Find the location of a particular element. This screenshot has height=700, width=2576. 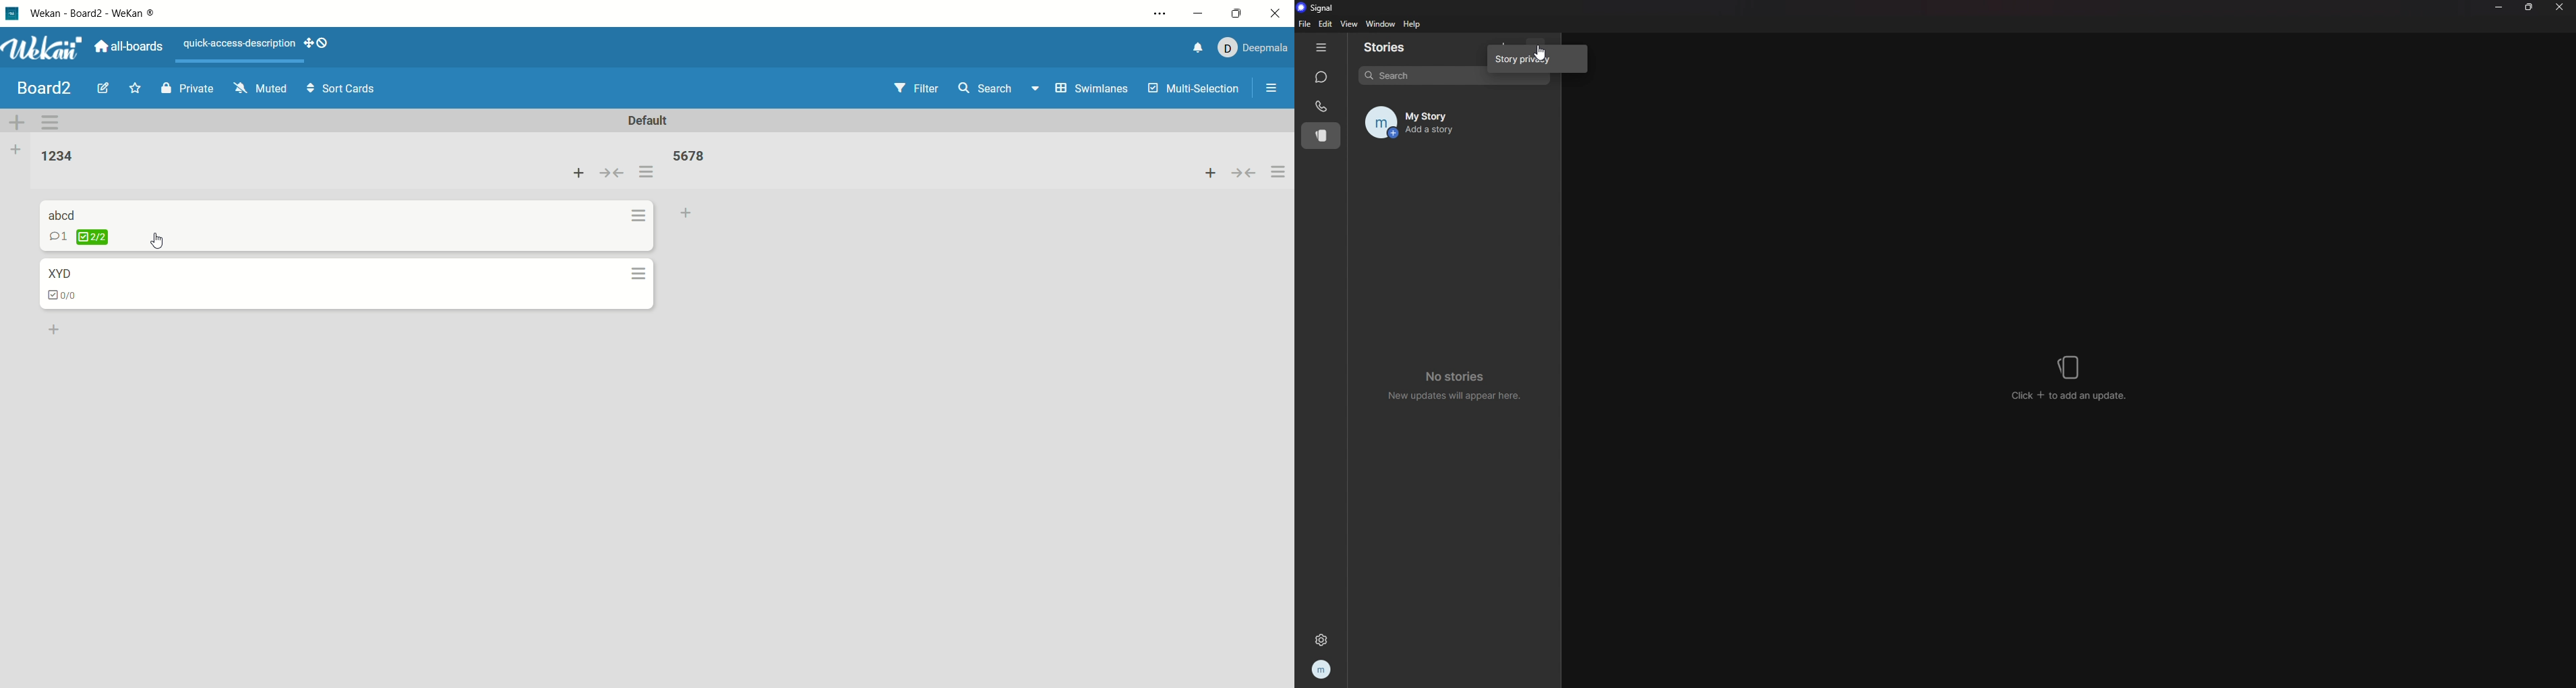

options is located at coordinates (1162, 13).